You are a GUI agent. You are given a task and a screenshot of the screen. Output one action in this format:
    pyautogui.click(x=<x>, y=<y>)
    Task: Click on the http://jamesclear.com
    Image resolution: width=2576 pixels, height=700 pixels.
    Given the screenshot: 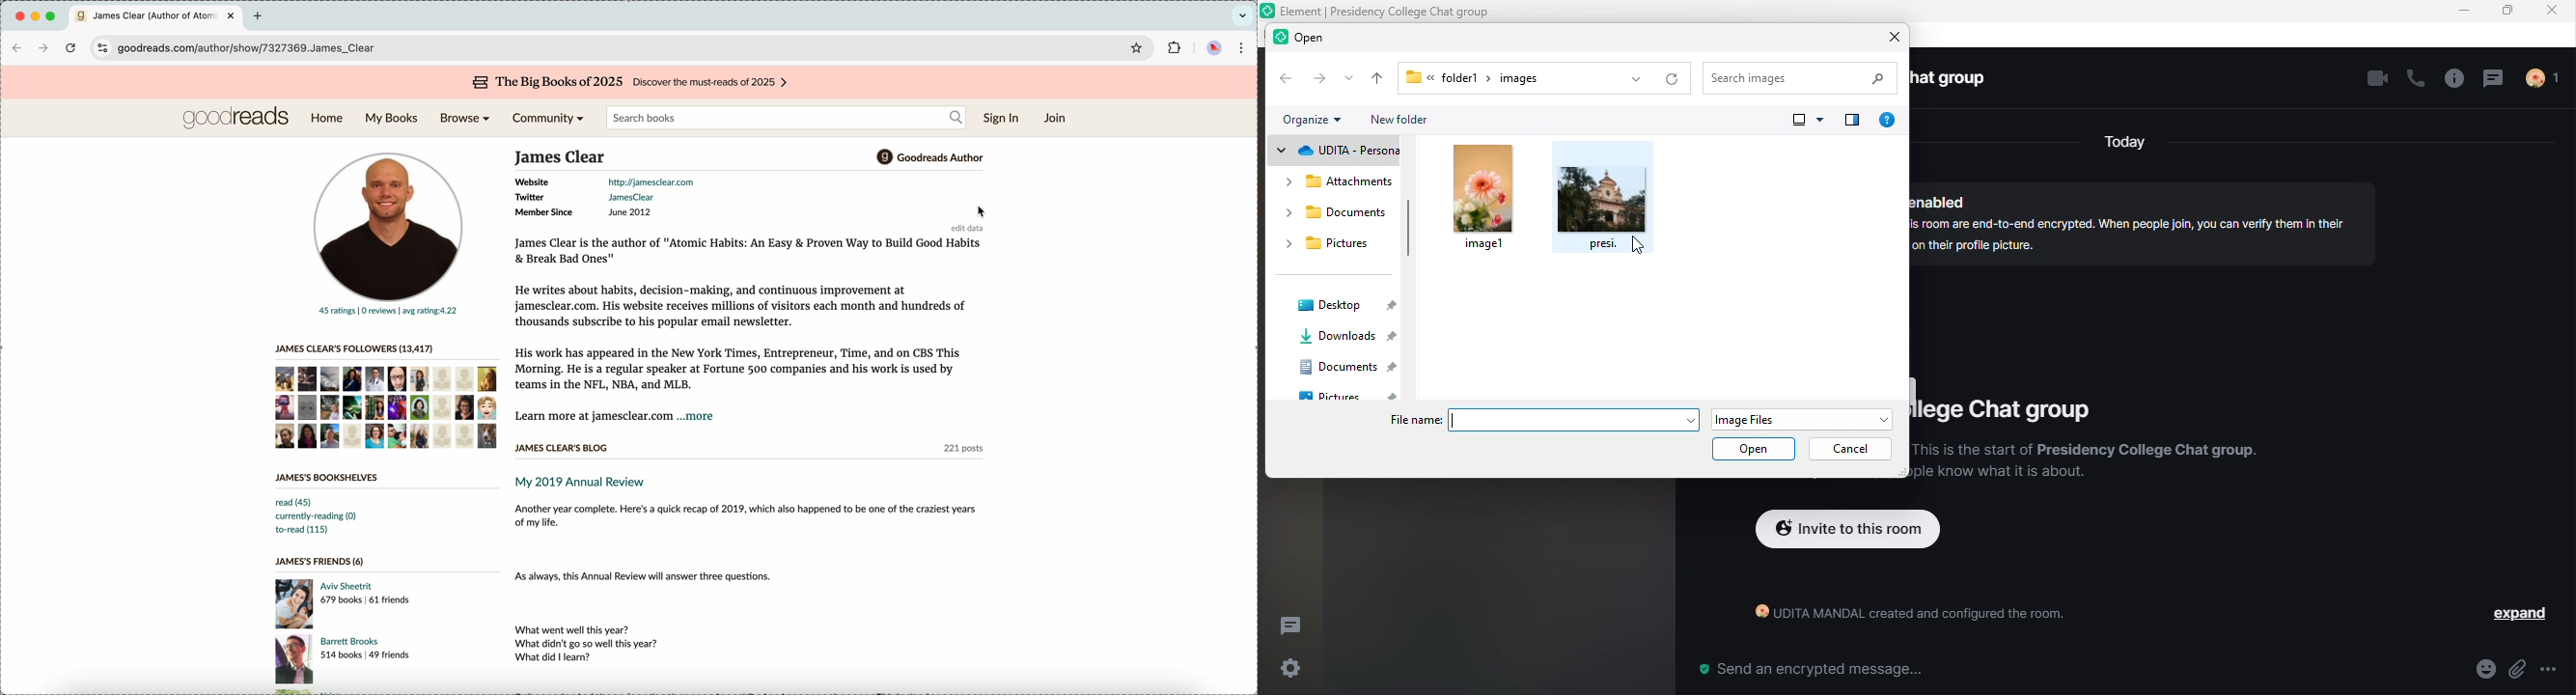 What is the action you would take?
    pyautogui.click(x=650, y=182)
    